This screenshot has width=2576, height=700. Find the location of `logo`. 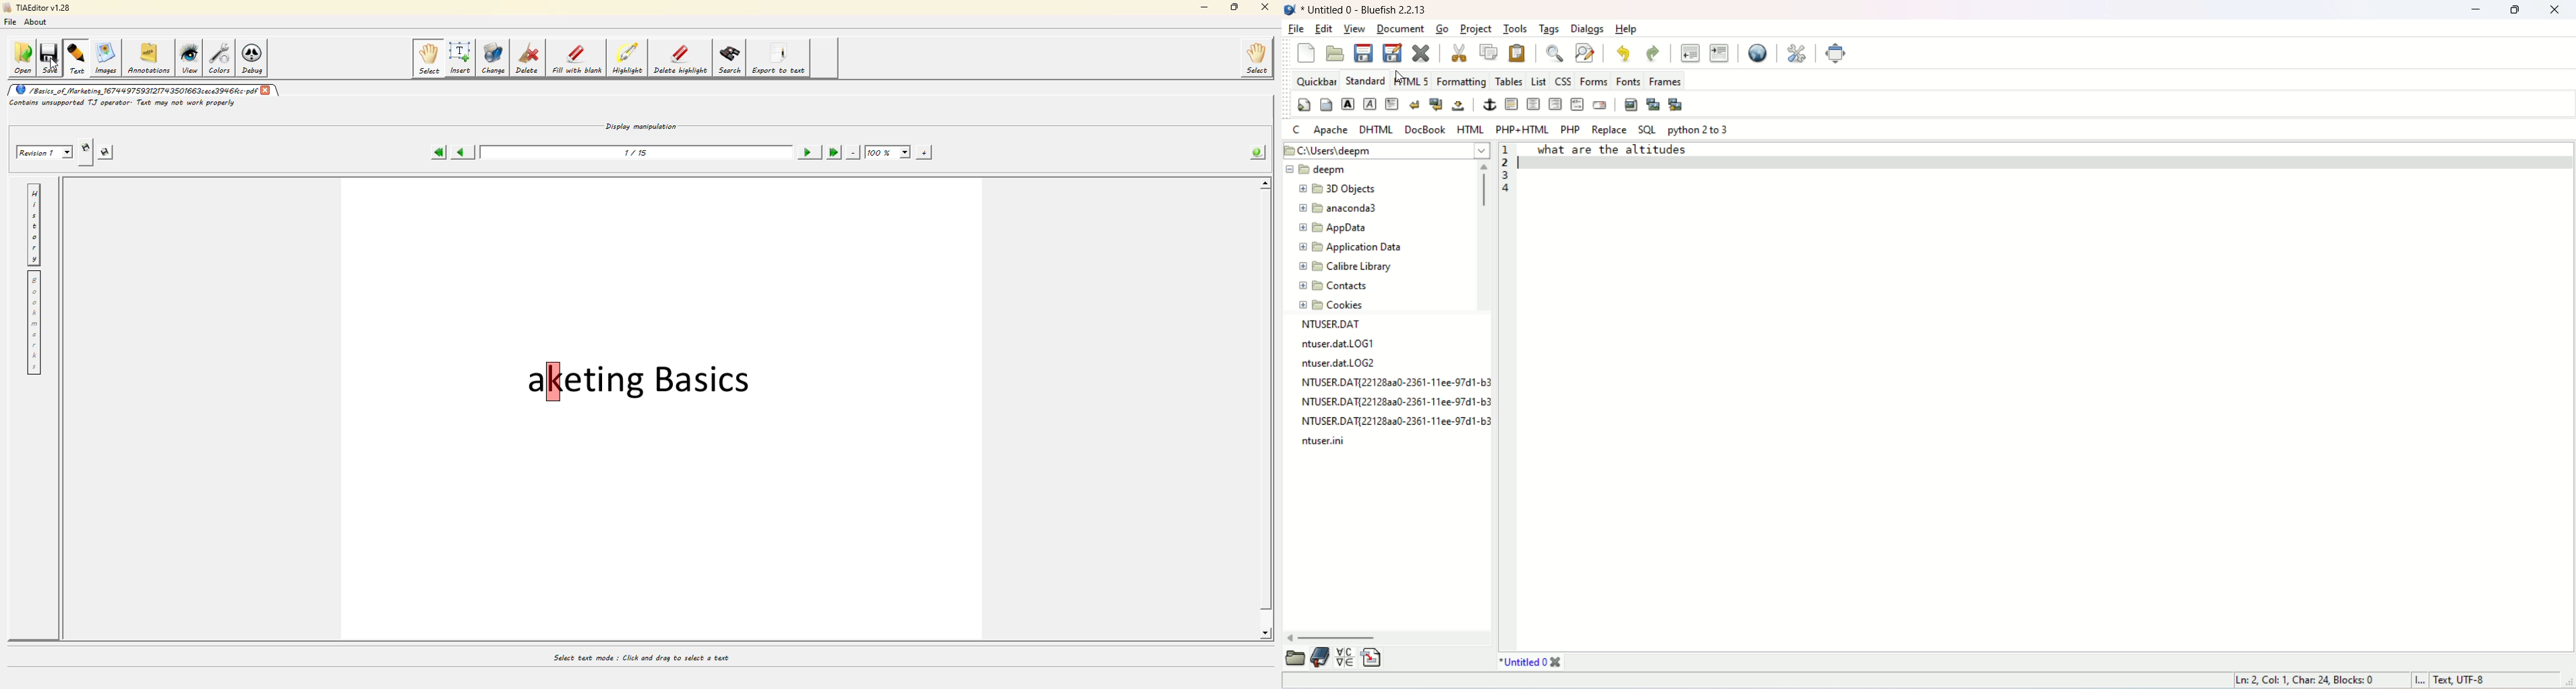

logo is located at coordinates (1290, 9).